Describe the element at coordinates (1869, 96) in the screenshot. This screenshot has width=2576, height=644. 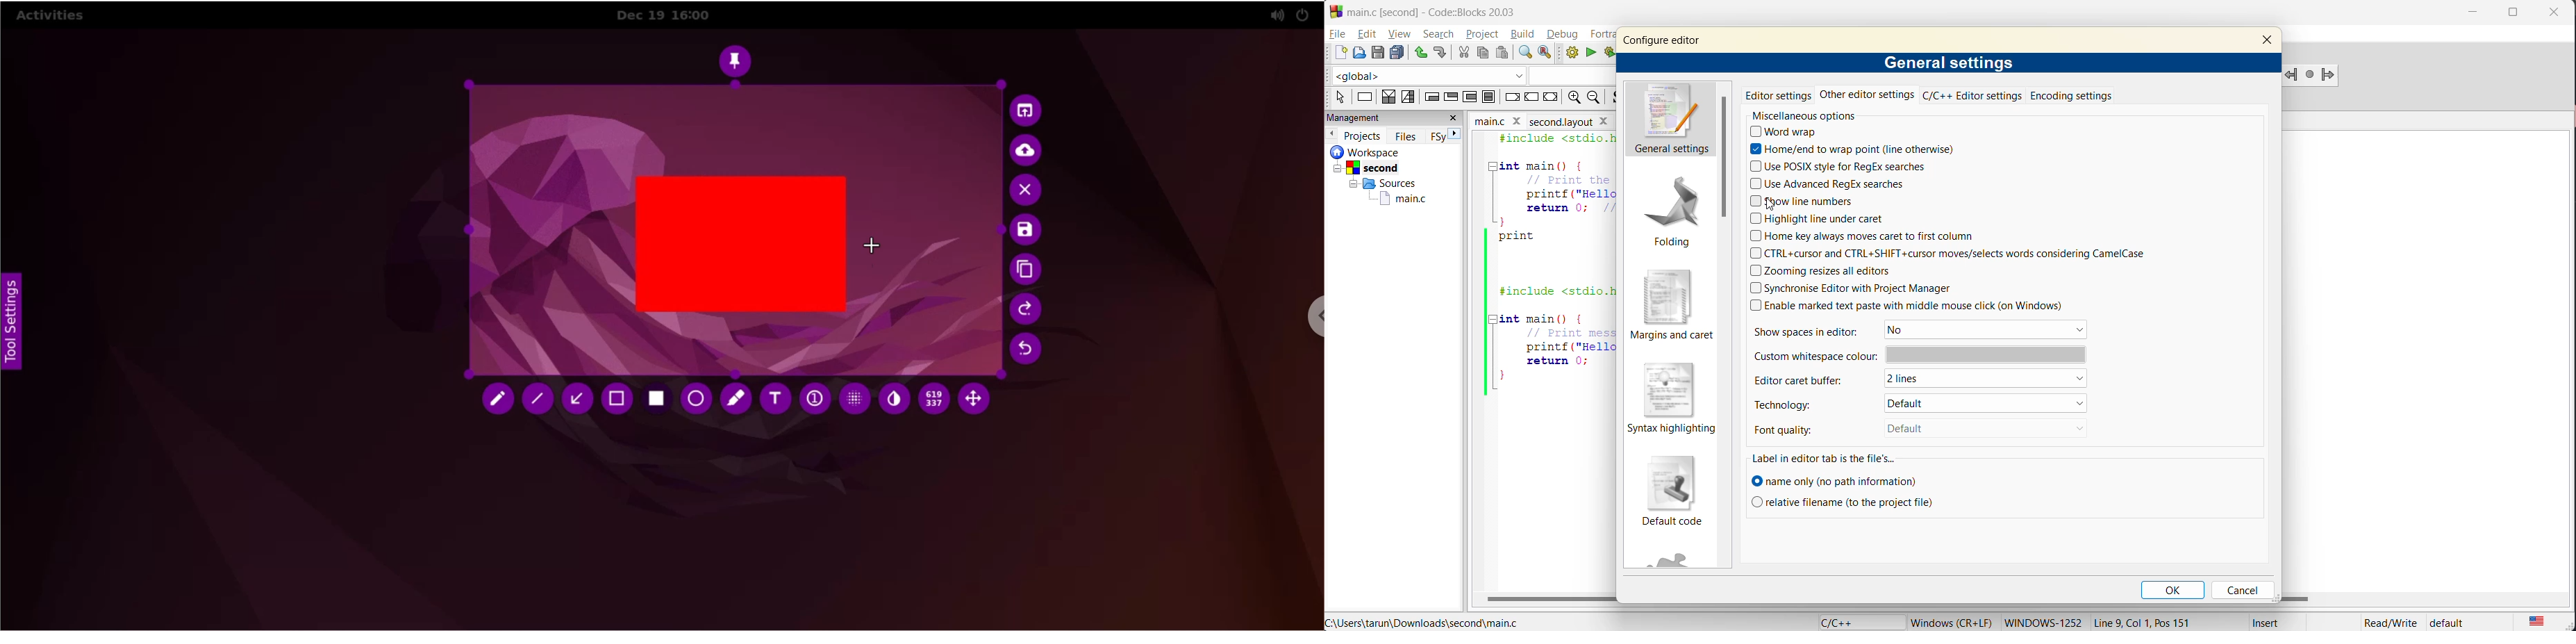
I see `other editor settings` at that location.